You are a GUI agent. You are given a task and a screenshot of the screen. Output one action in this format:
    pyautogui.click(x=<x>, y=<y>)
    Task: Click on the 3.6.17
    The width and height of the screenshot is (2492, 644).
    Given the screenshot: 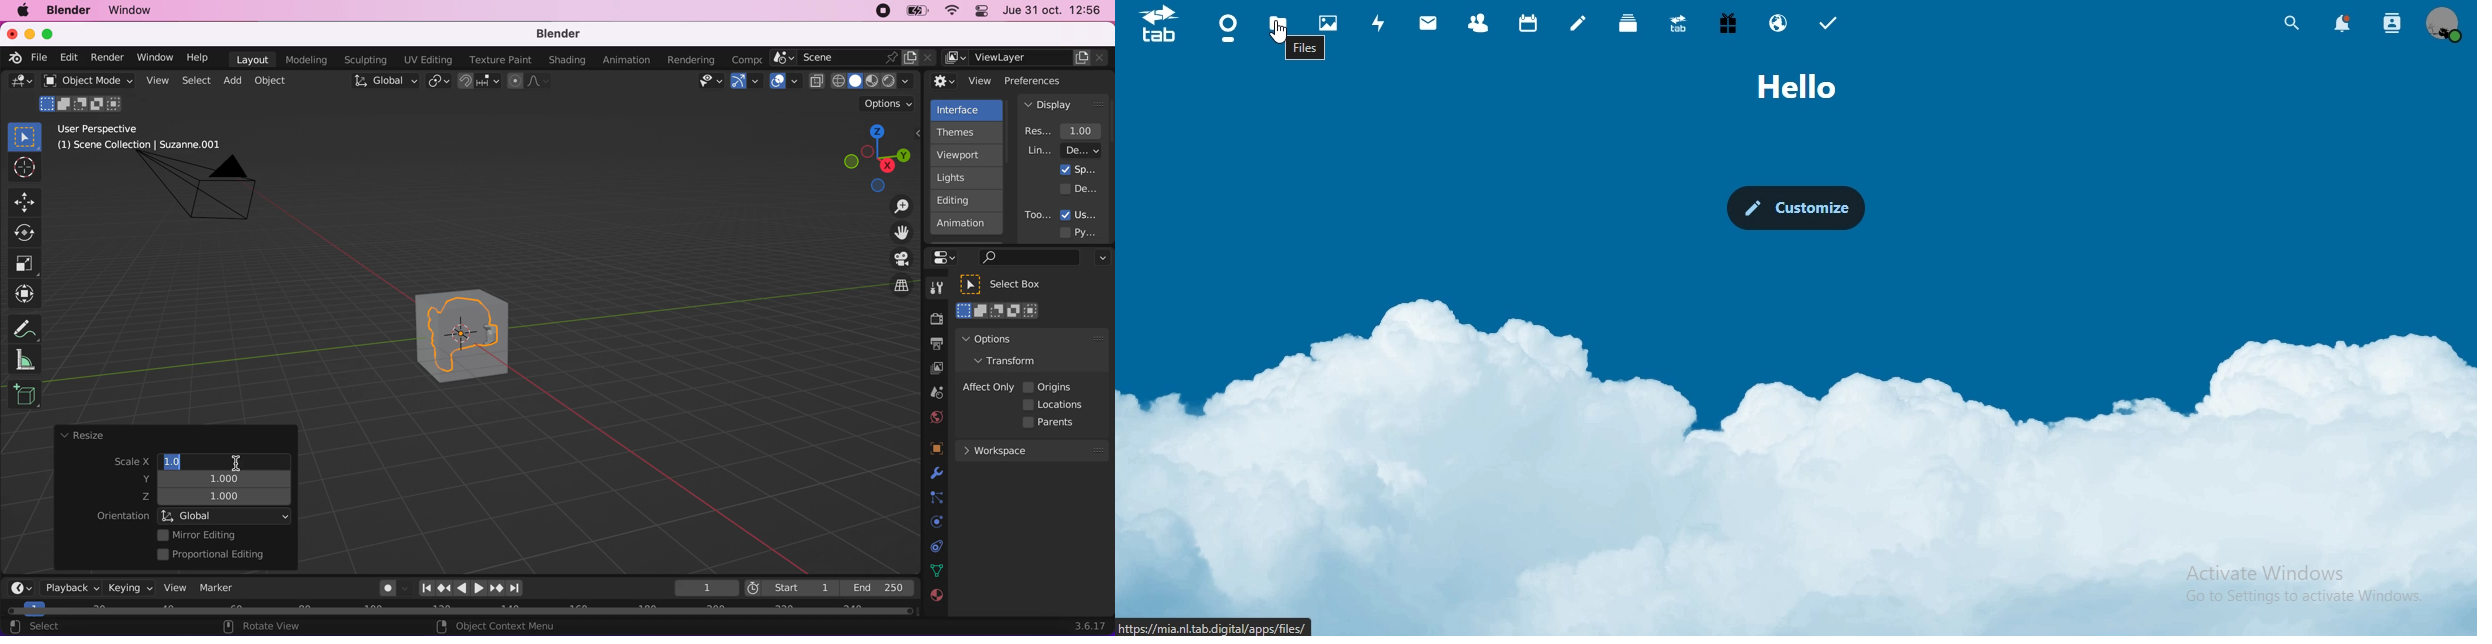 What is the action you would take?
    pyautogui.click(x=1093, y=626)
    